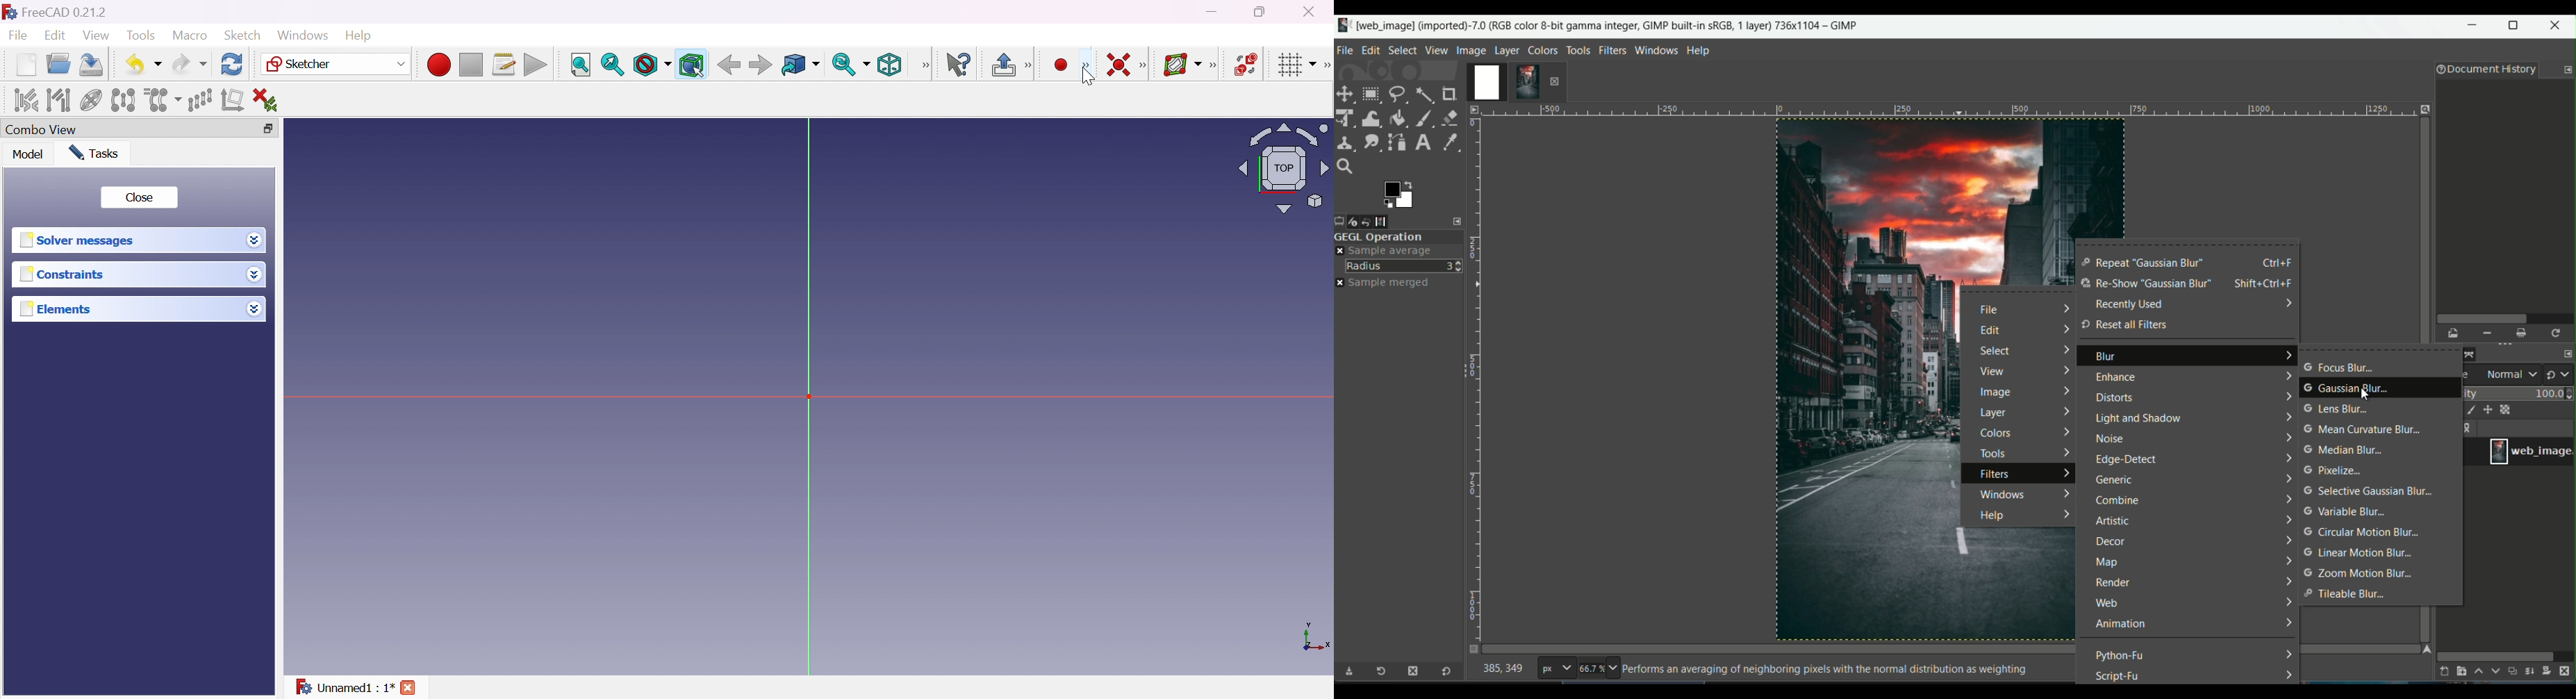  Describe the element at coordinates (2558, 333) in the screenshot. I see `recreate preview` at that location.